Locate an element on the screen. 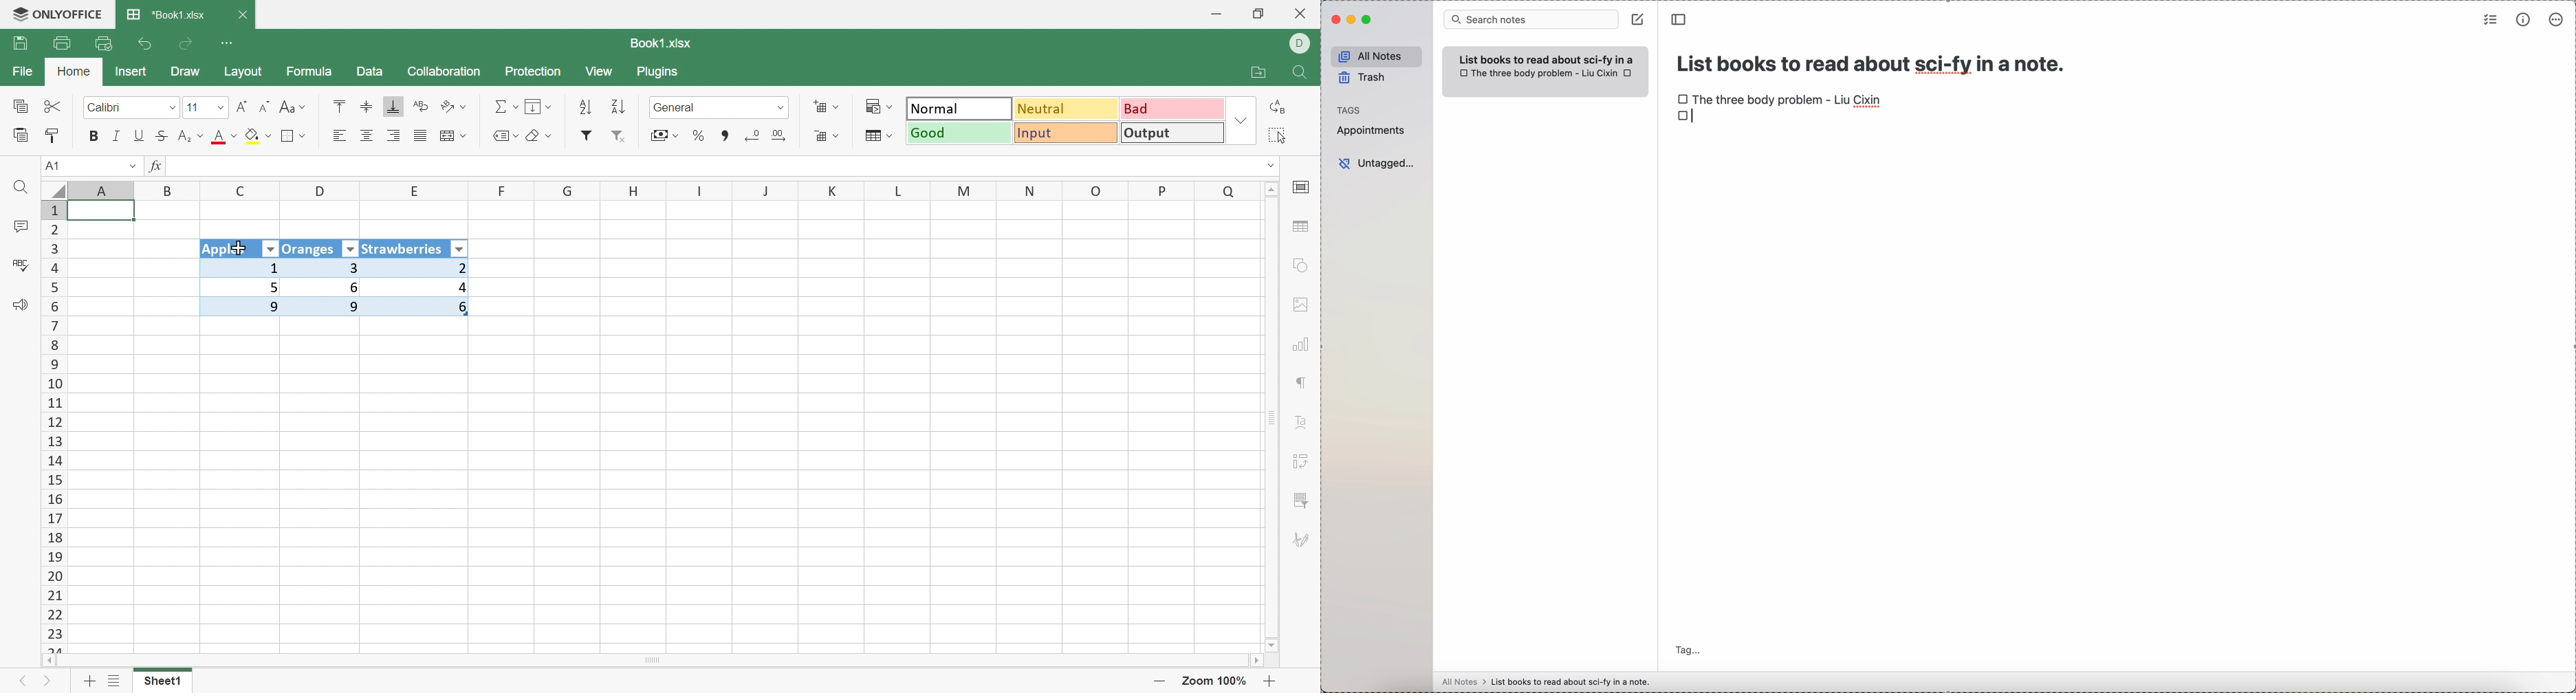 The height and width of the screenshot is (700, 2576). Format as table template is located at coordinates (877, 136).